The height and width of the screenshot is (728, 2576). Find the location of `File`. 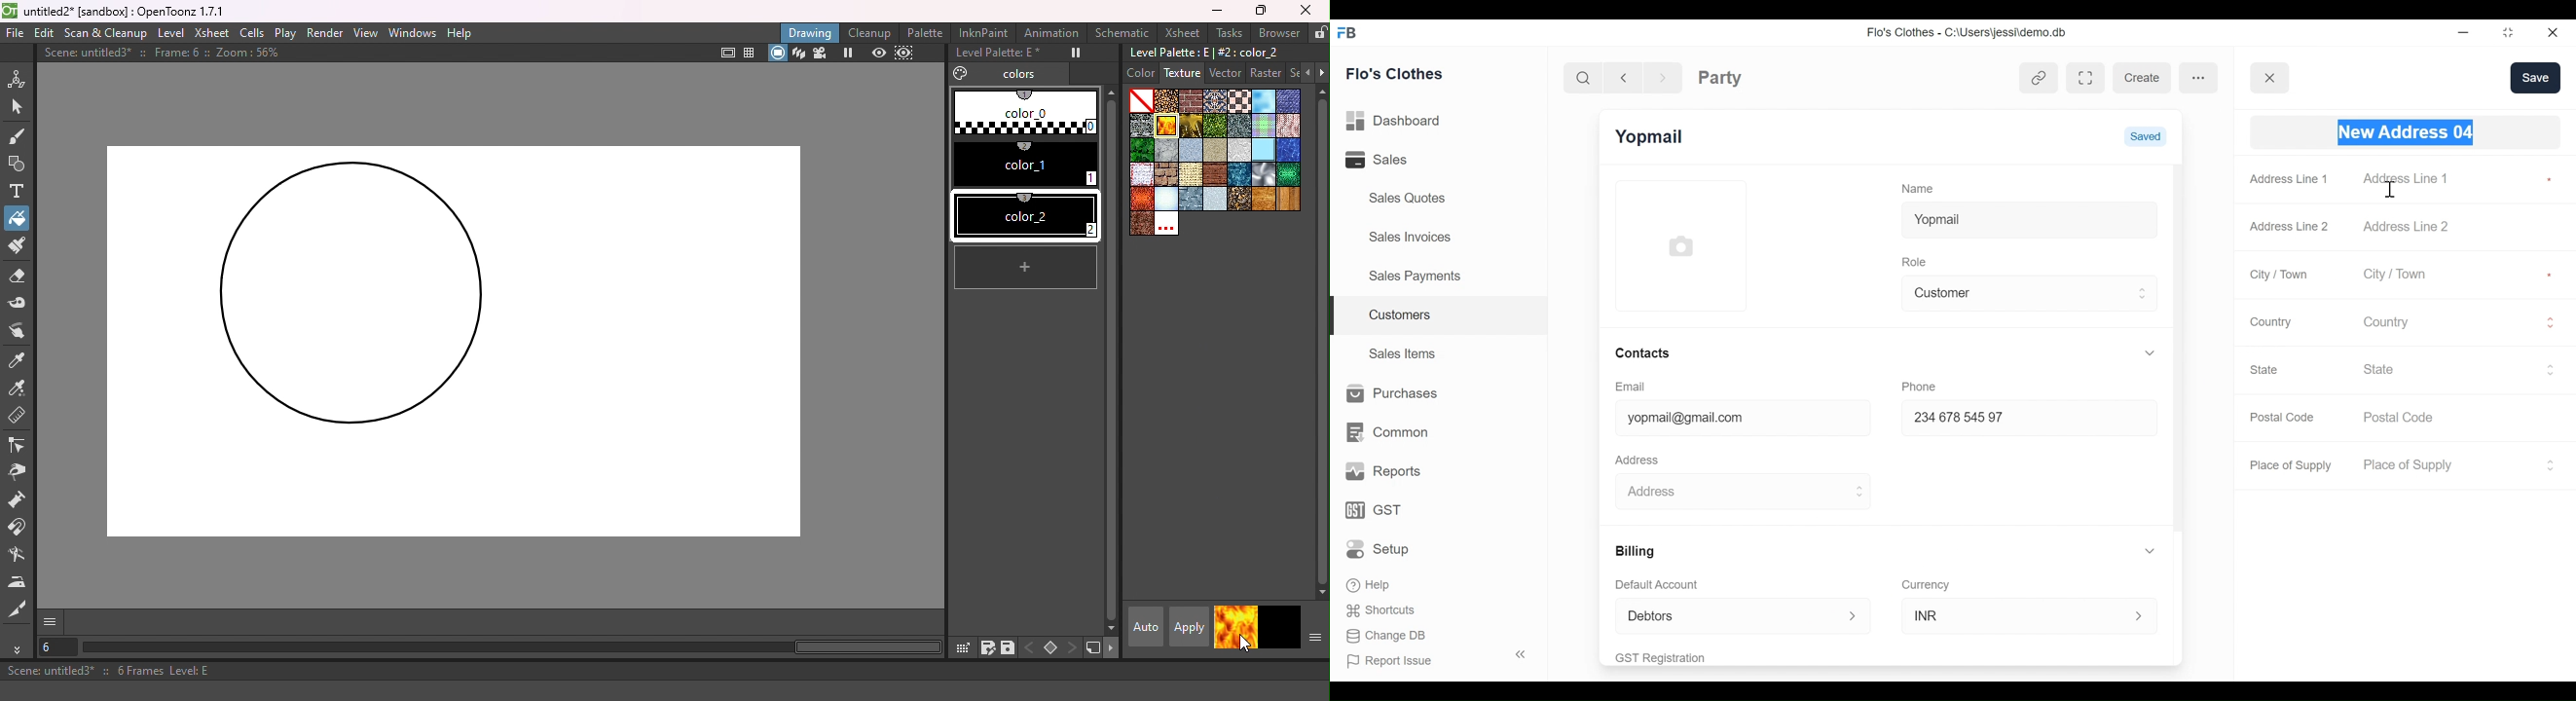

File is located at coordinates (16, 34).